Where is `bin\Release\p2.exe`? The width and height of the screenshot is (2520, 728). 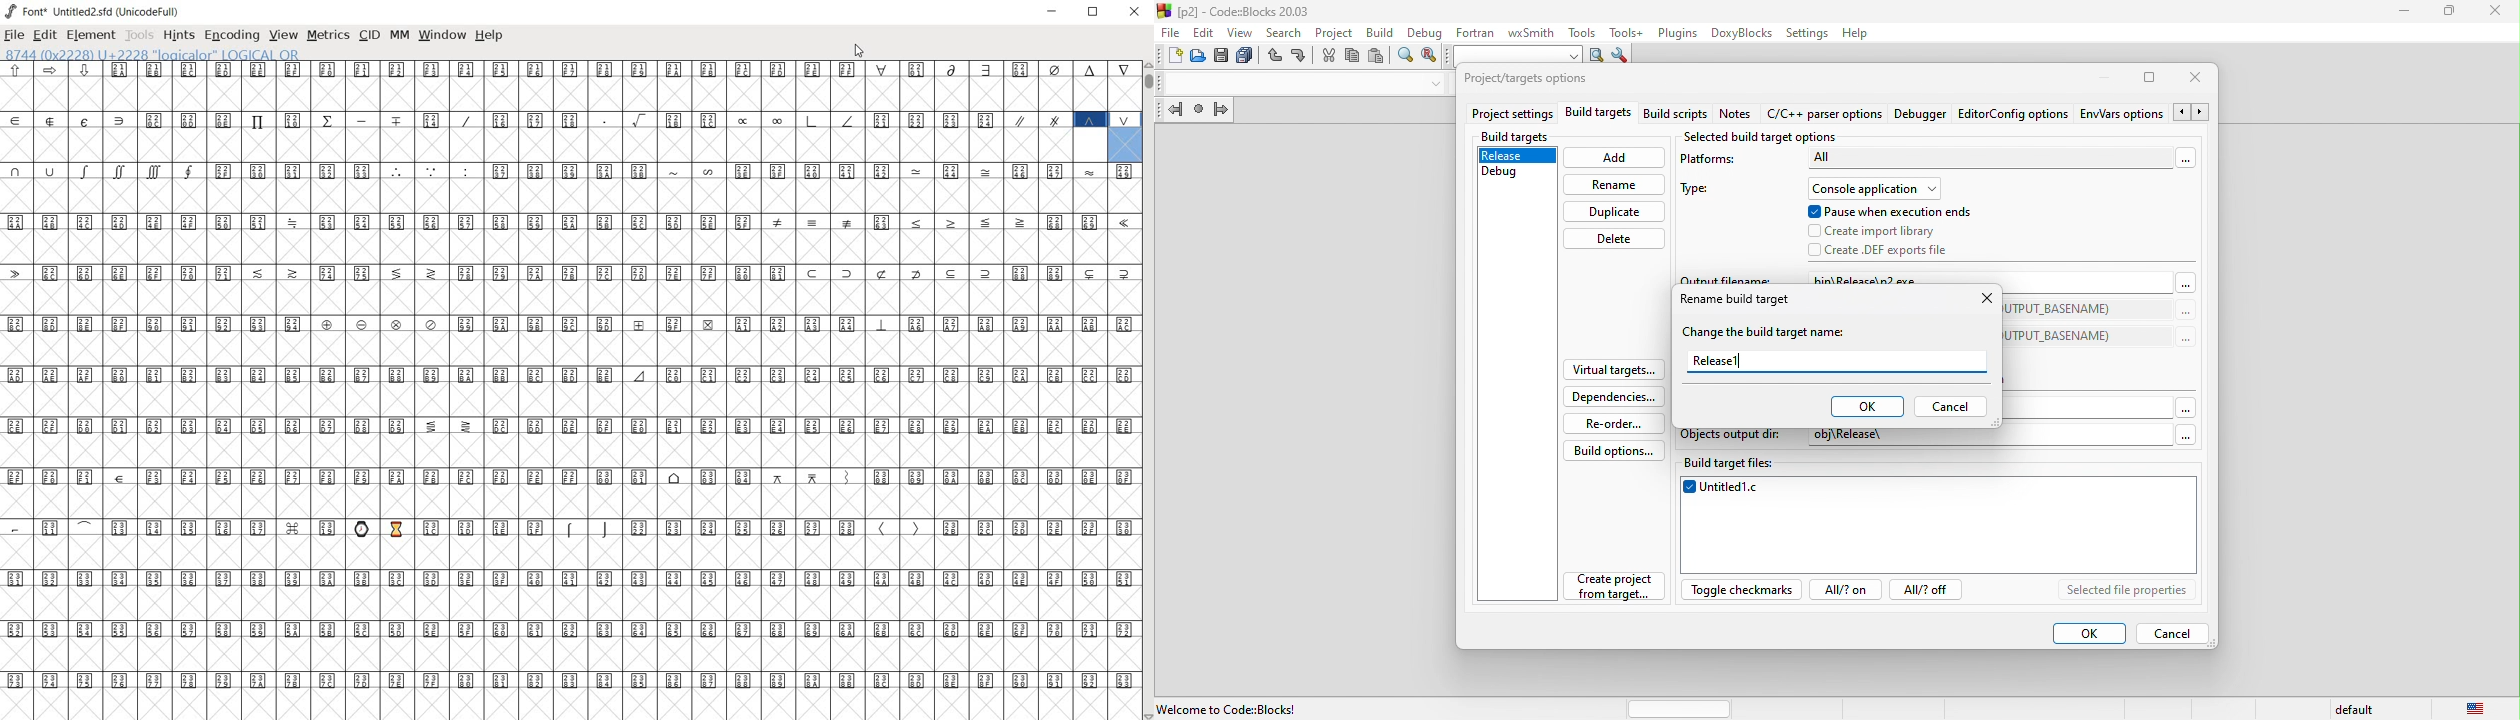 bin\Release\p2.exe is located at coordinates (1899, 279).